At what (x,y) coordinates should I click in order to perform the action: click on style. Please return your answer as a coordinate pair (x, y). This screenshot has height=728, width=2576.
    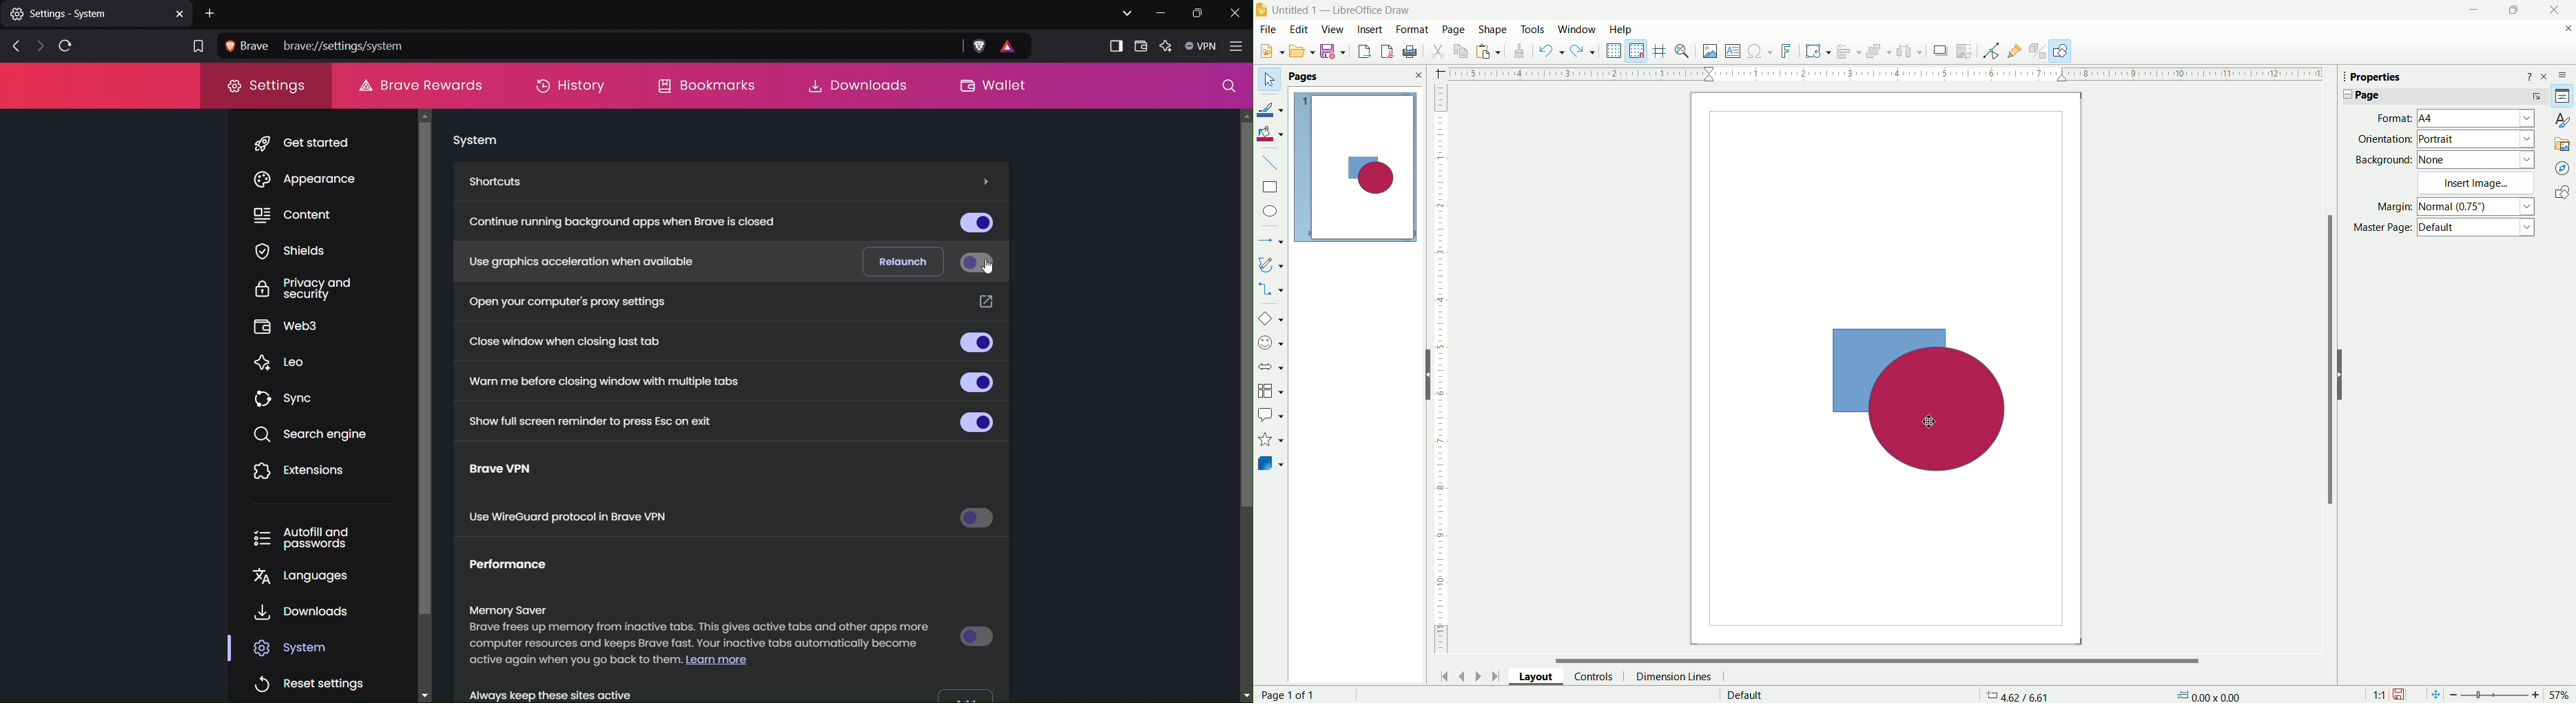
    Looking at the image, I should click on (2559, 119).